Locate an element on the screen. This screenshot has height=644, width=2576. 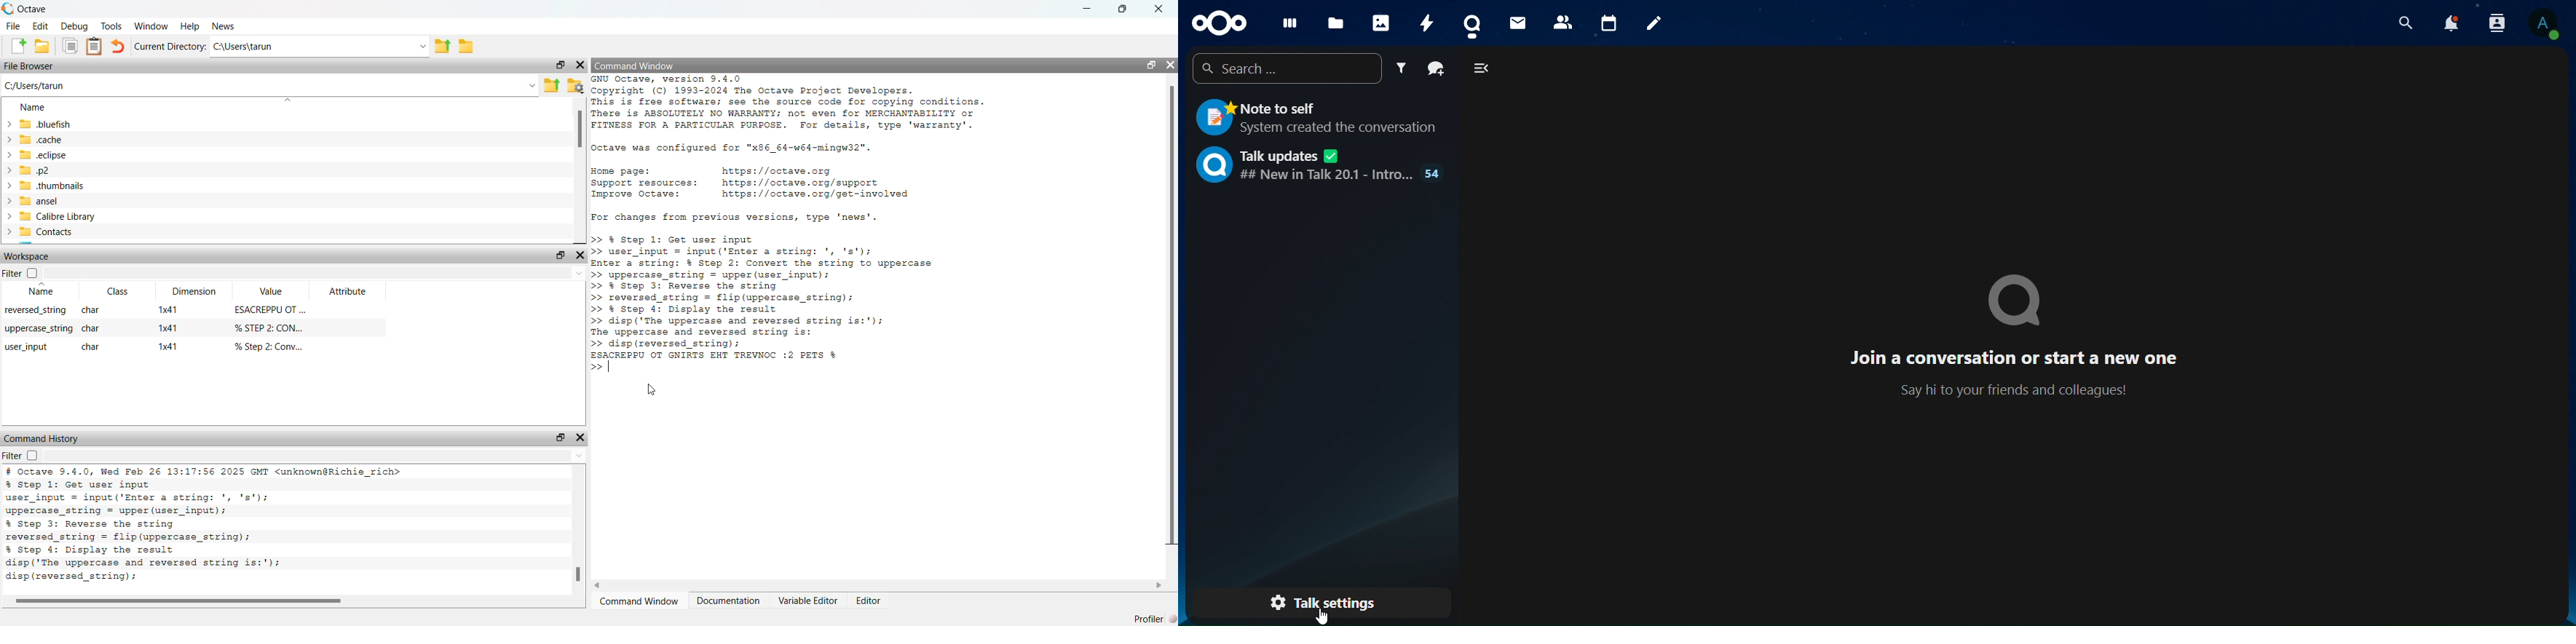
ansel is located at coordinates (56, 202).